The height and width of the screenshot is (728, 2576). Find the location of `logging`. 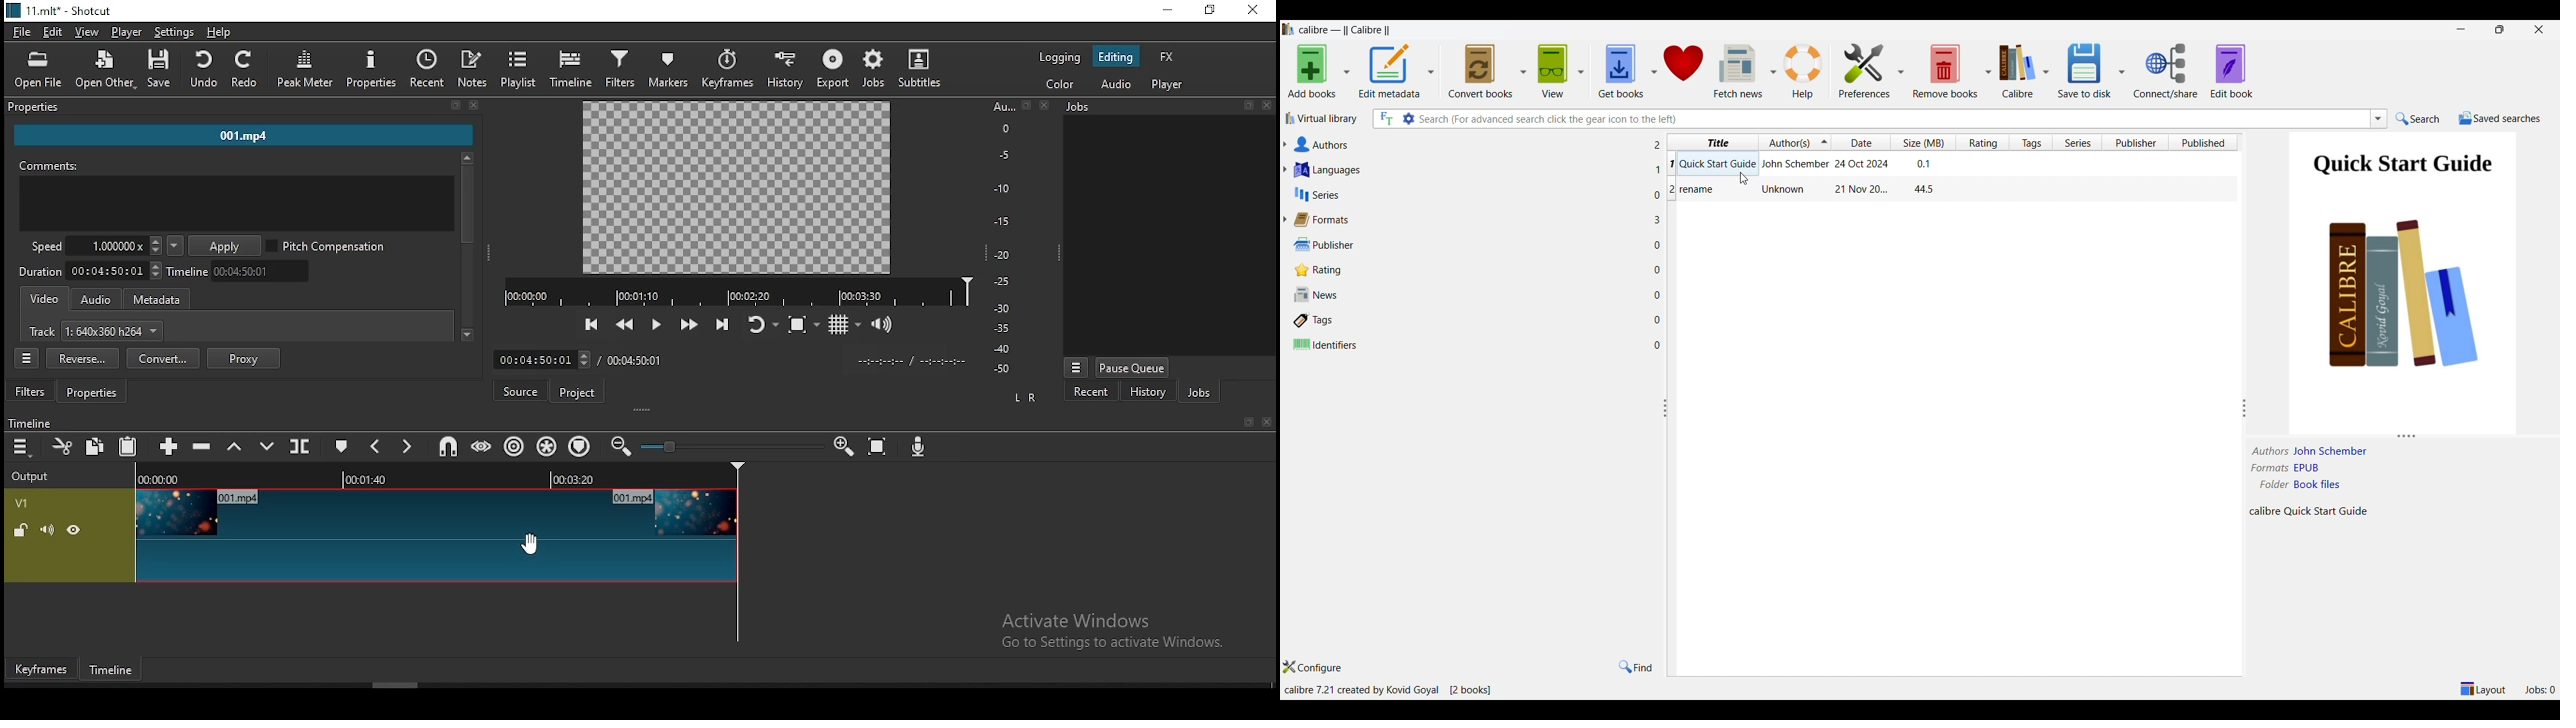

logging is located at coordinates (1059, 58).